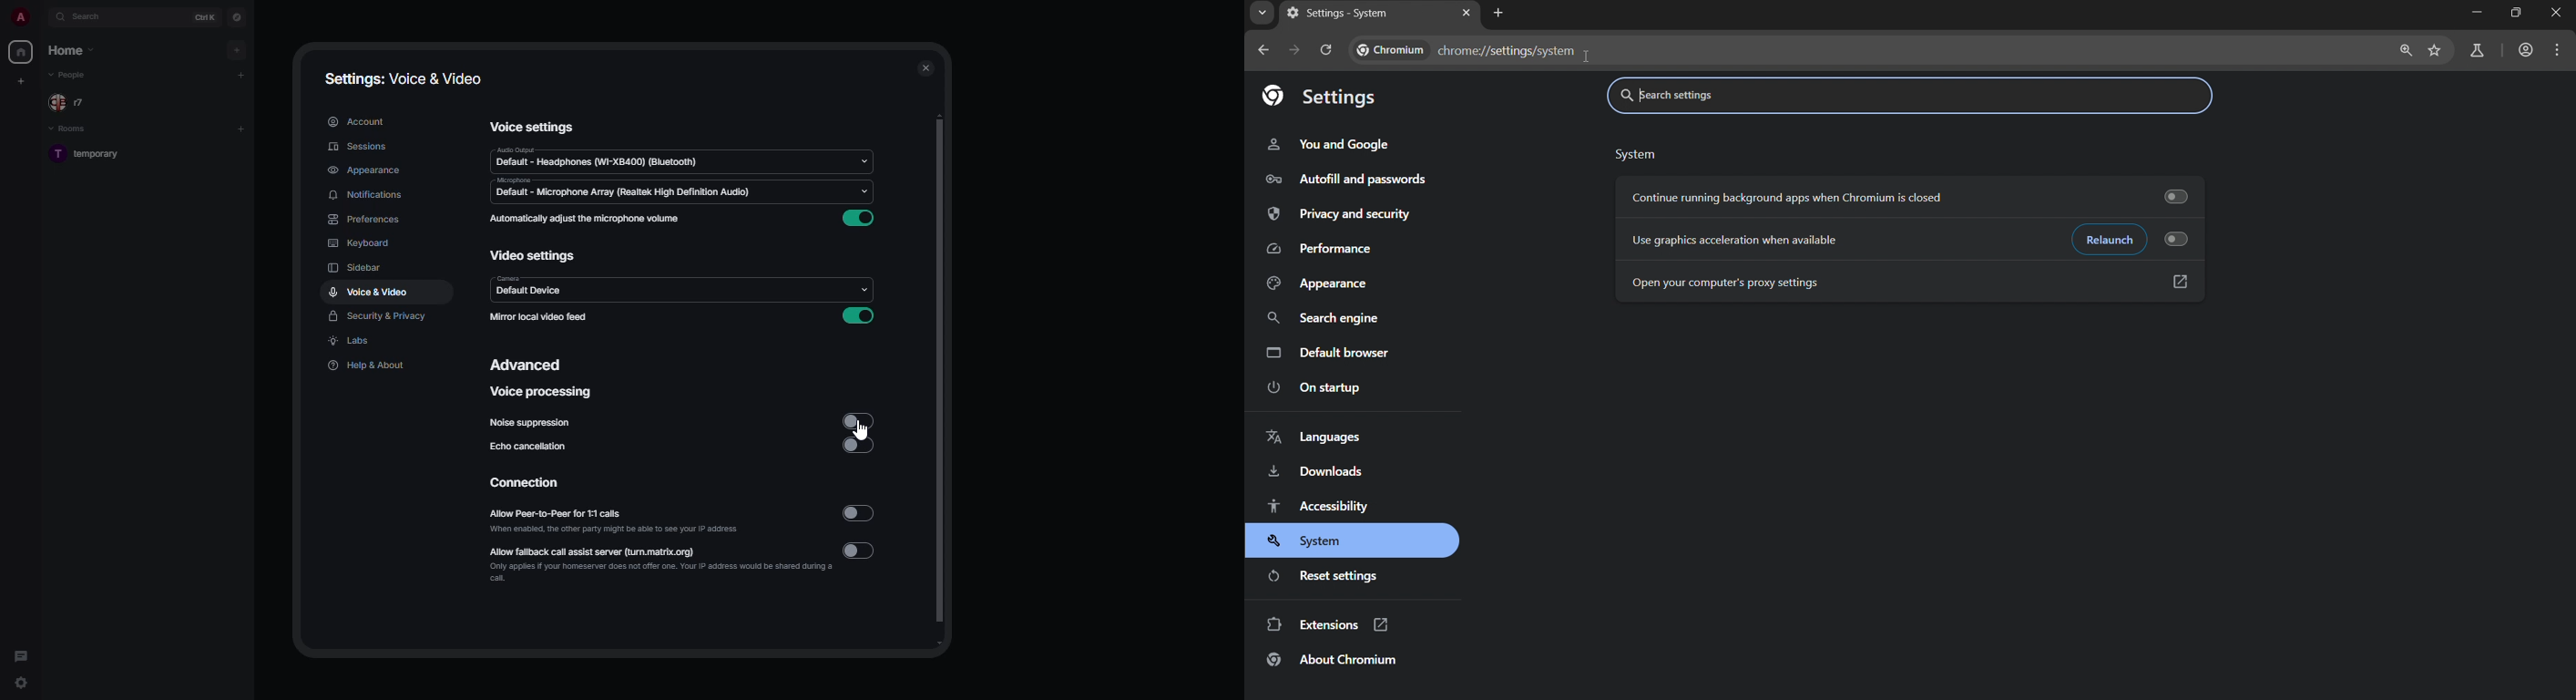  What do you see at coordinates (407, 79) in the screenshot?
I see `settings: voice & video` at bounding box center [407, 79].